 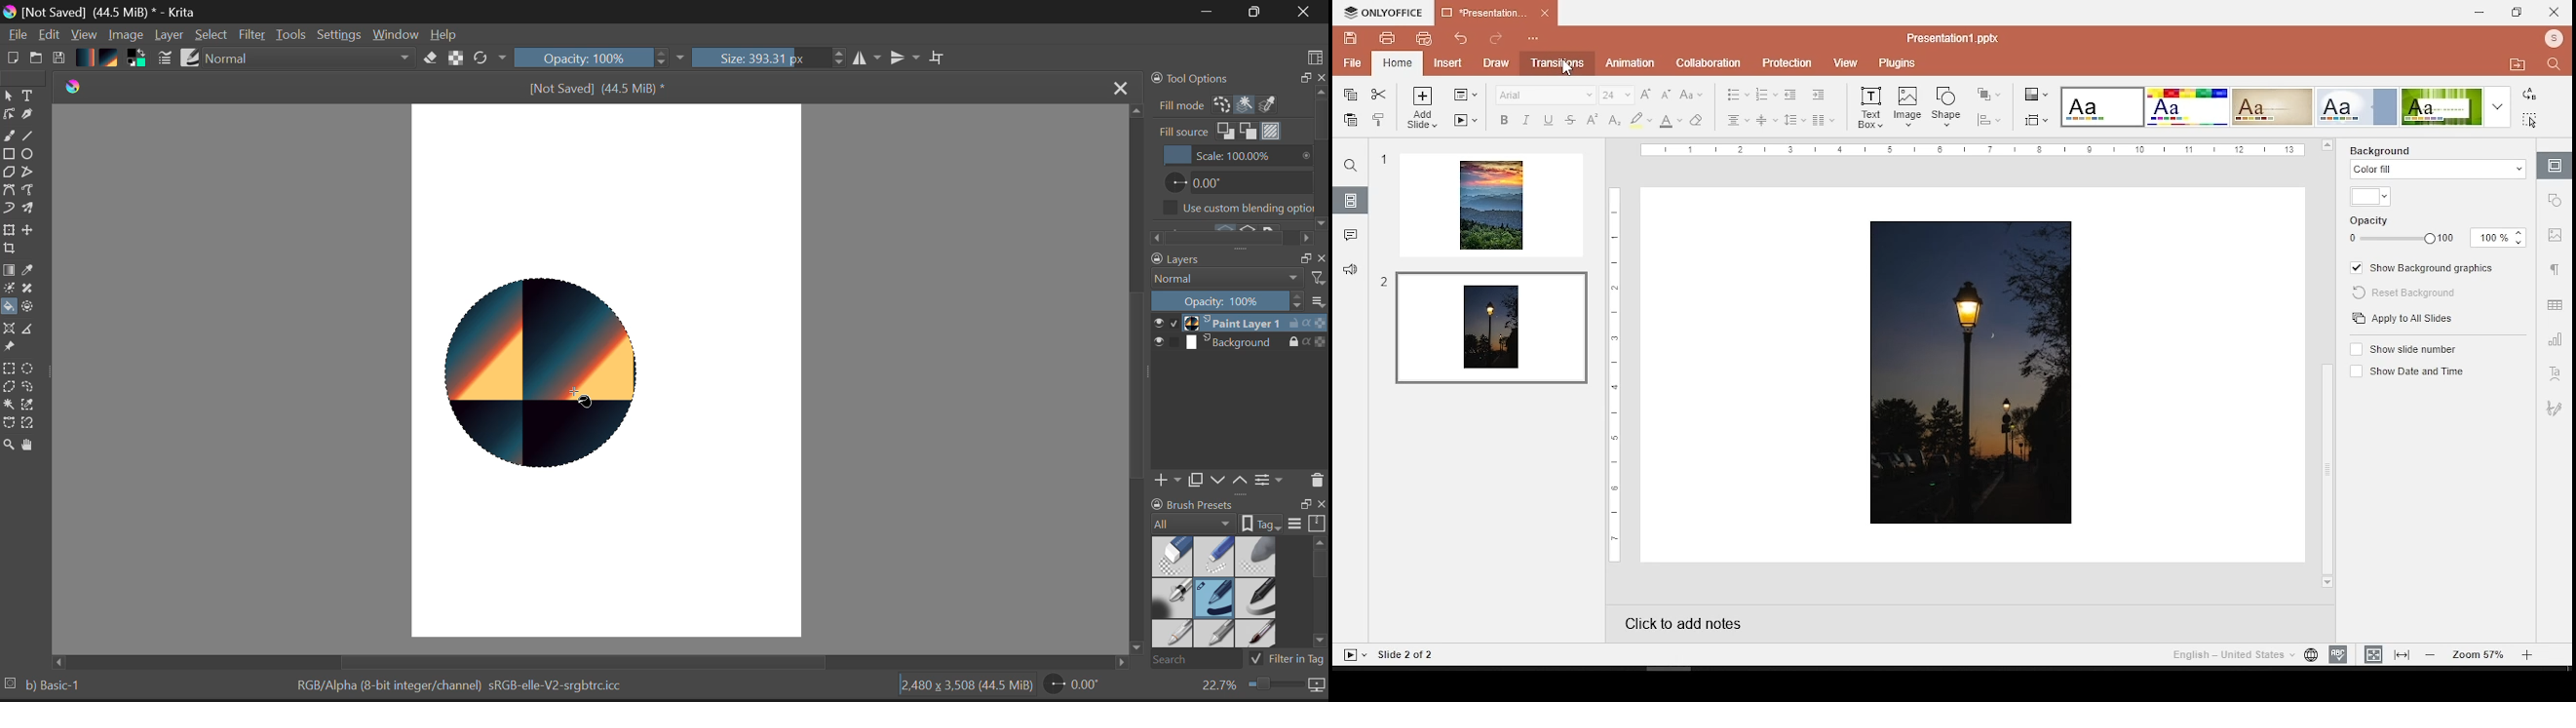 I want to click on ruler, so click(x=1975, y=150).